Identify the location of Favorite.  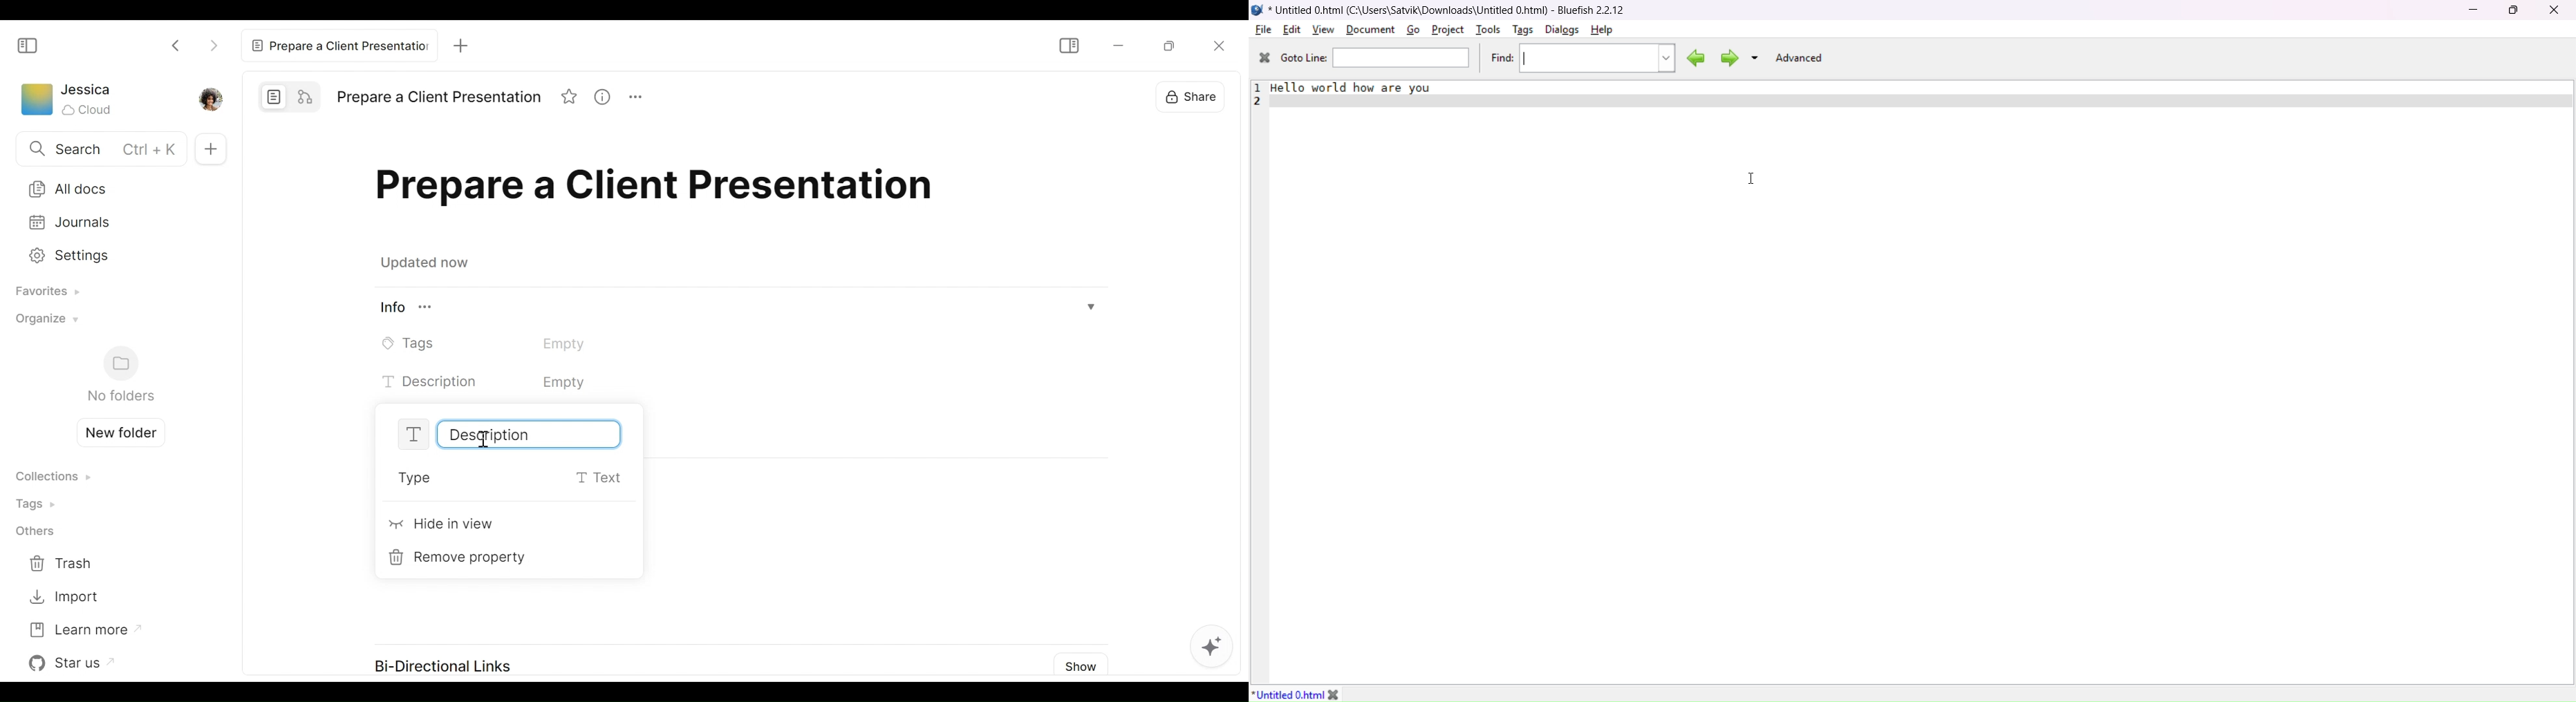
(570, 98).